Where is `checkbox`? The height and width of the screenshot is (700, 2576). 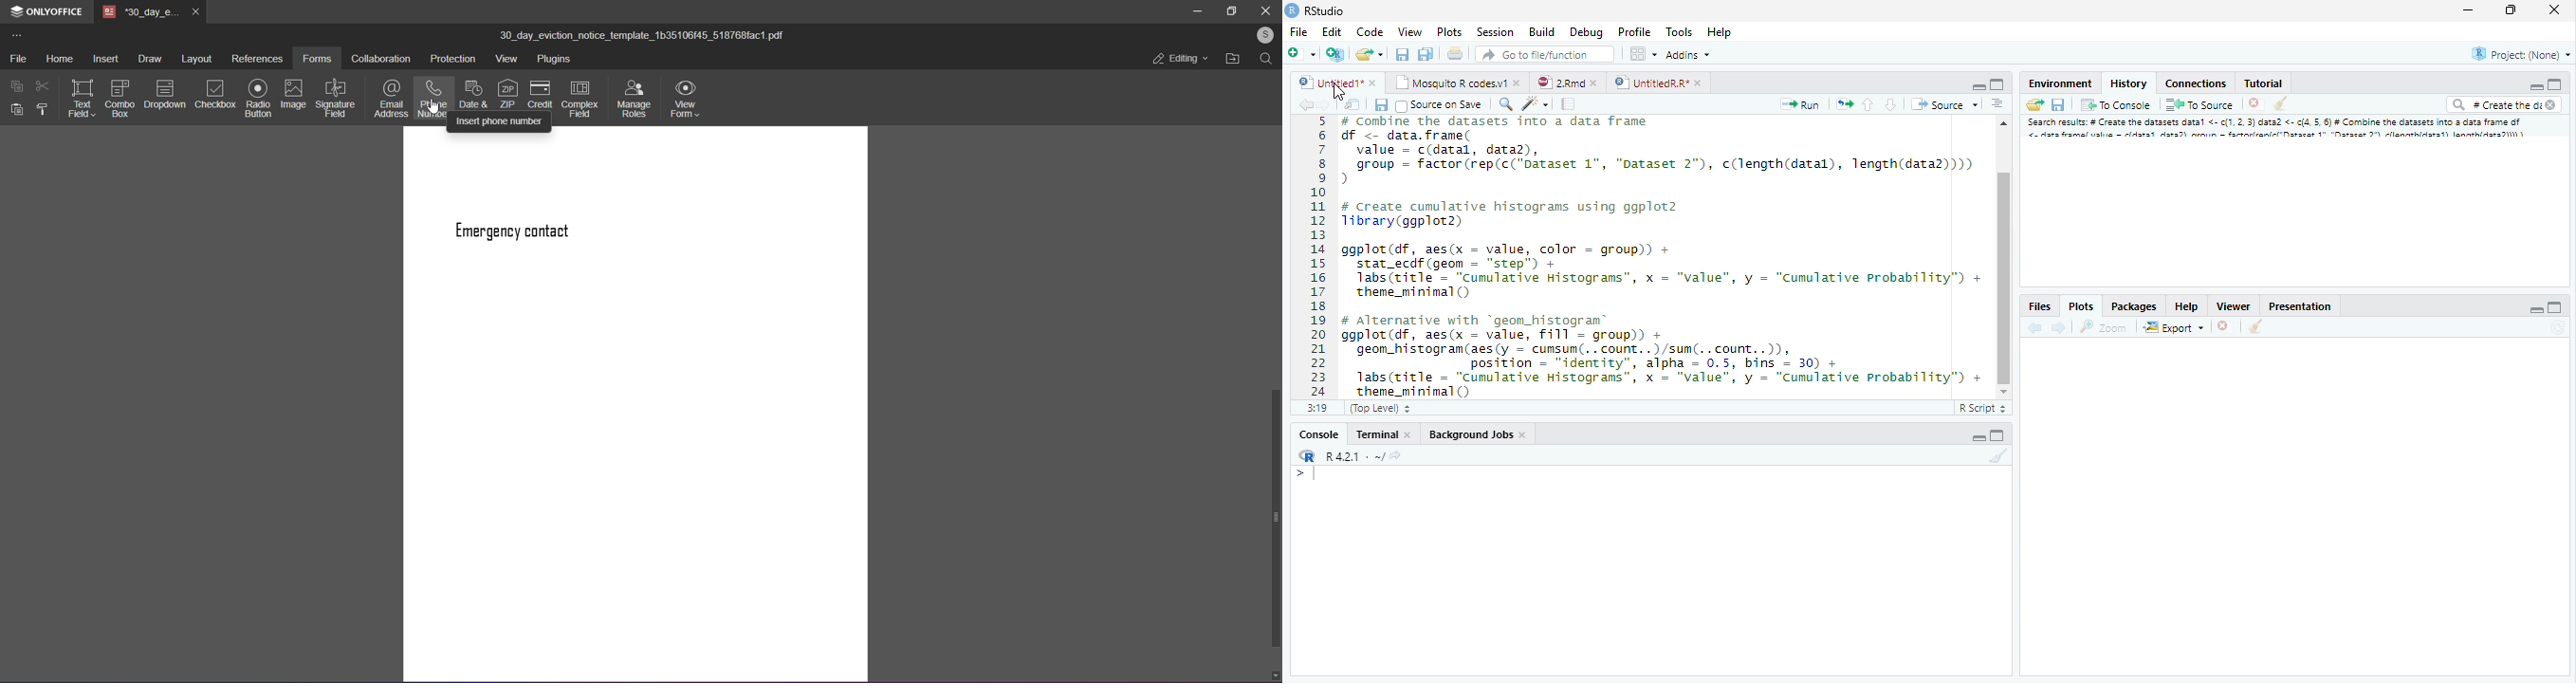
checkbox is located at coordinates (214, 95).